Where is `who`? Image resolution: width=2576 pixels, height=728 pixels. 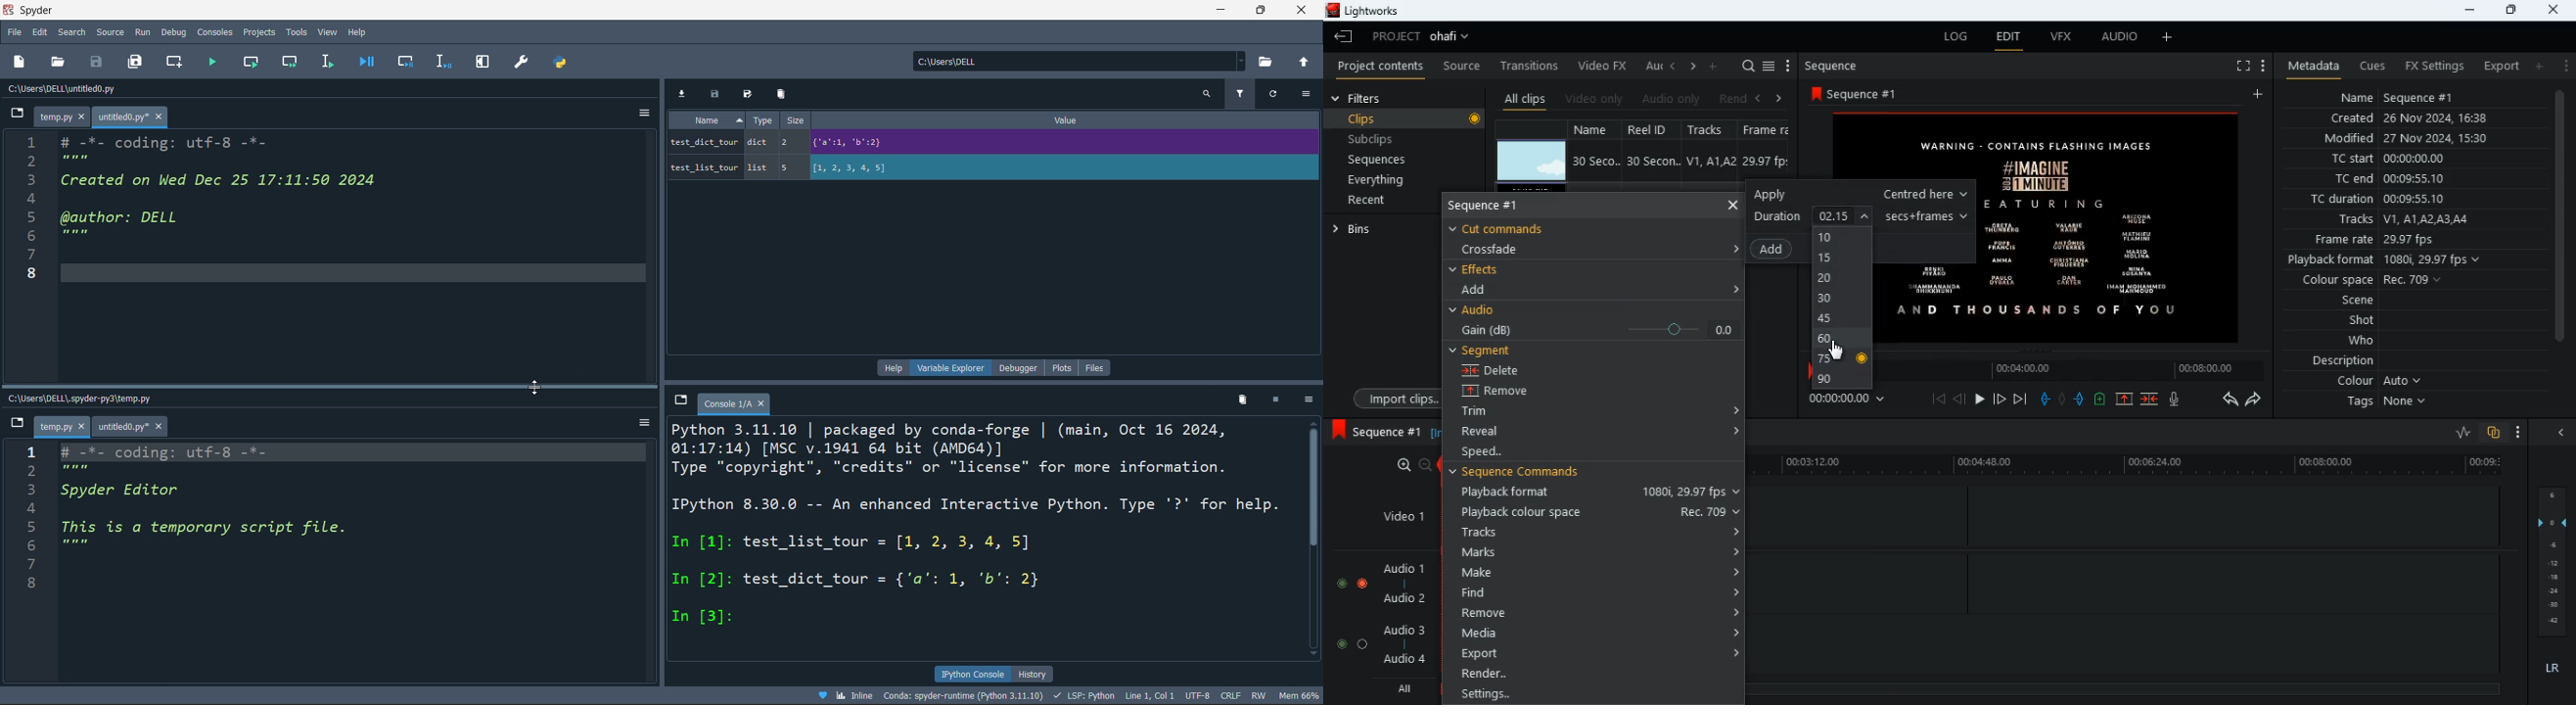
who is located at coordinates (2366, 341).